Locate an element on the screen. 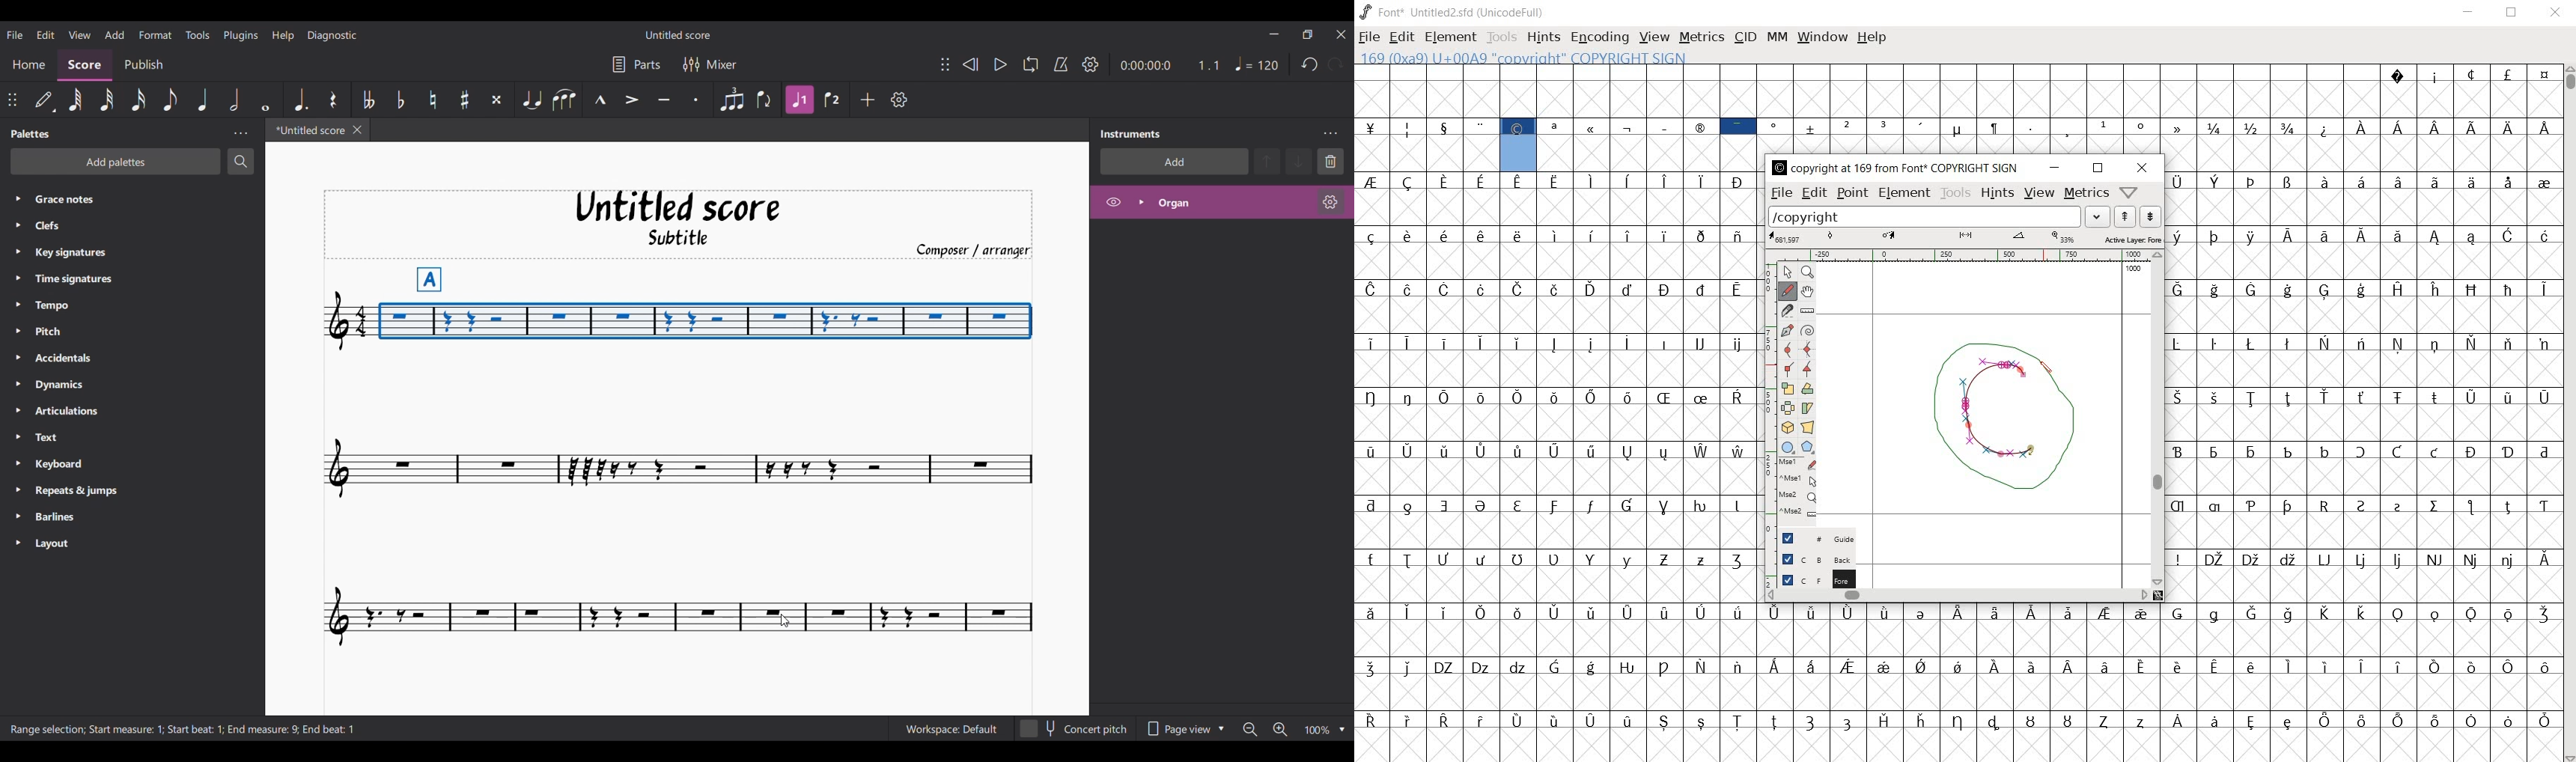 Image resolution: width=2576 pixels, height=784 pixels. Pitch is located at coordinates (80, 330).